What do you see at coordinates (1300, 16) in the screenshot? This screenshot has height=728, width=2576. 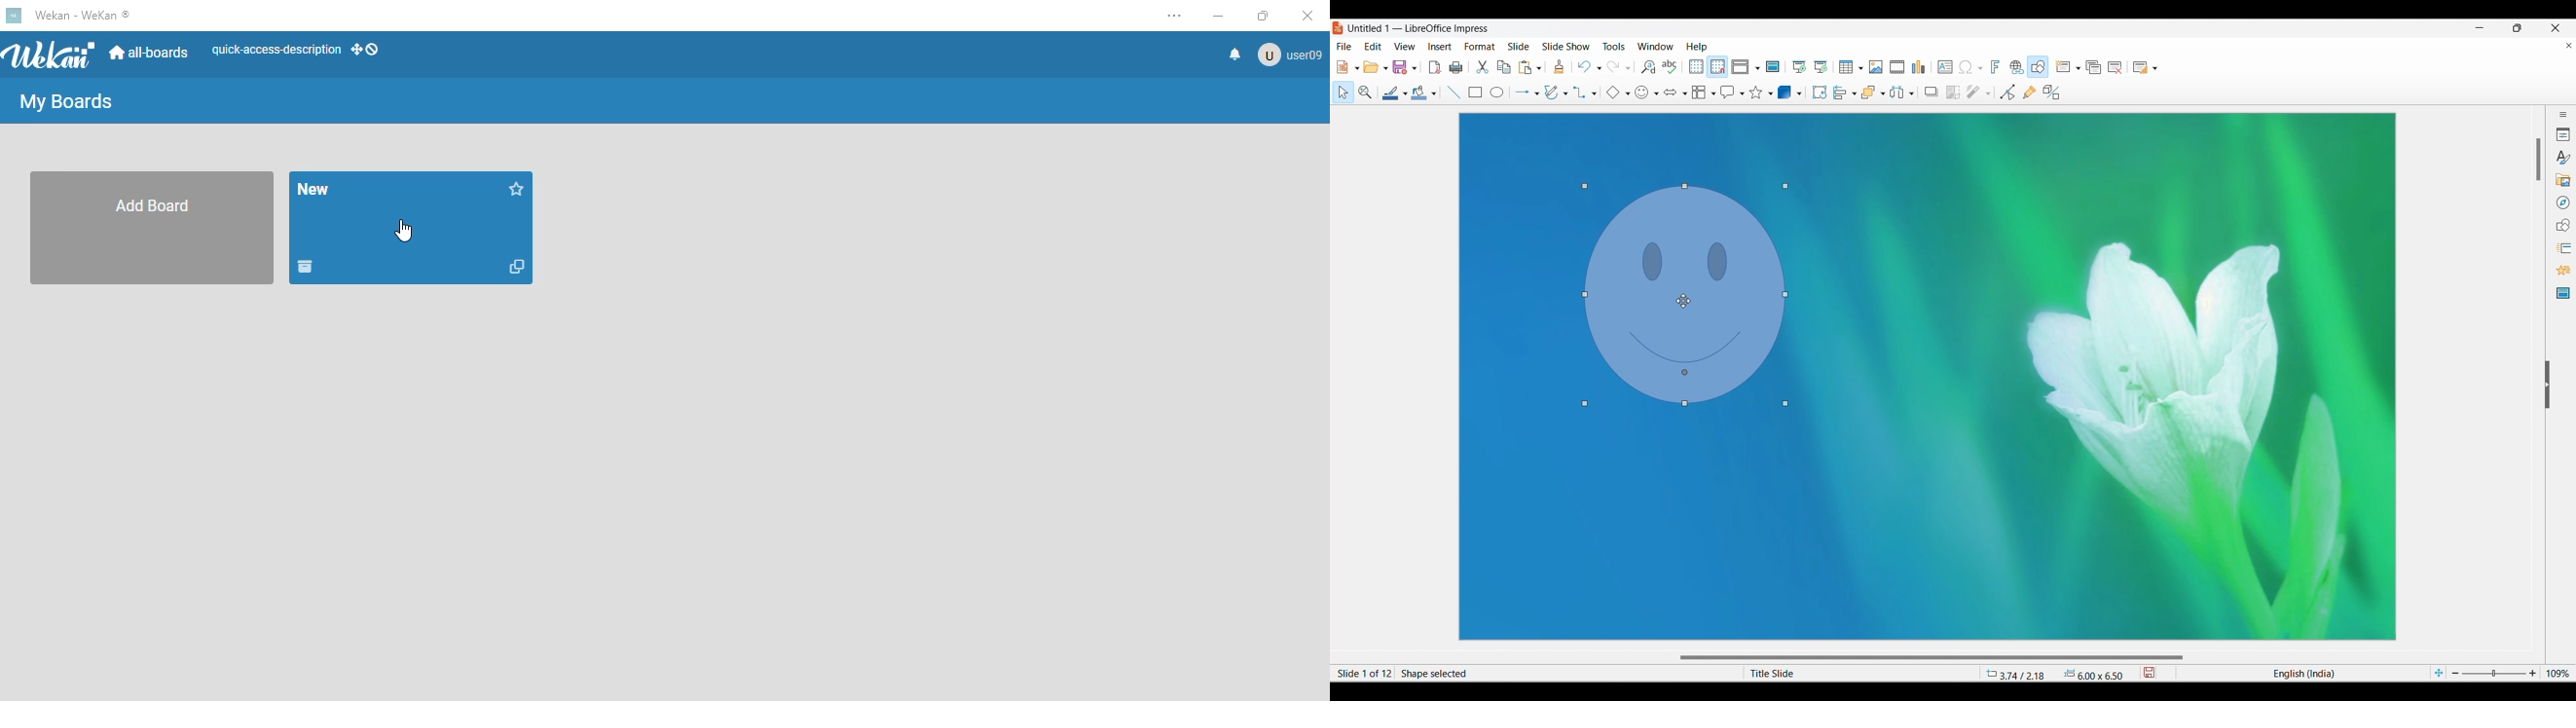 I see `close` at bounding box center [1300, 16].